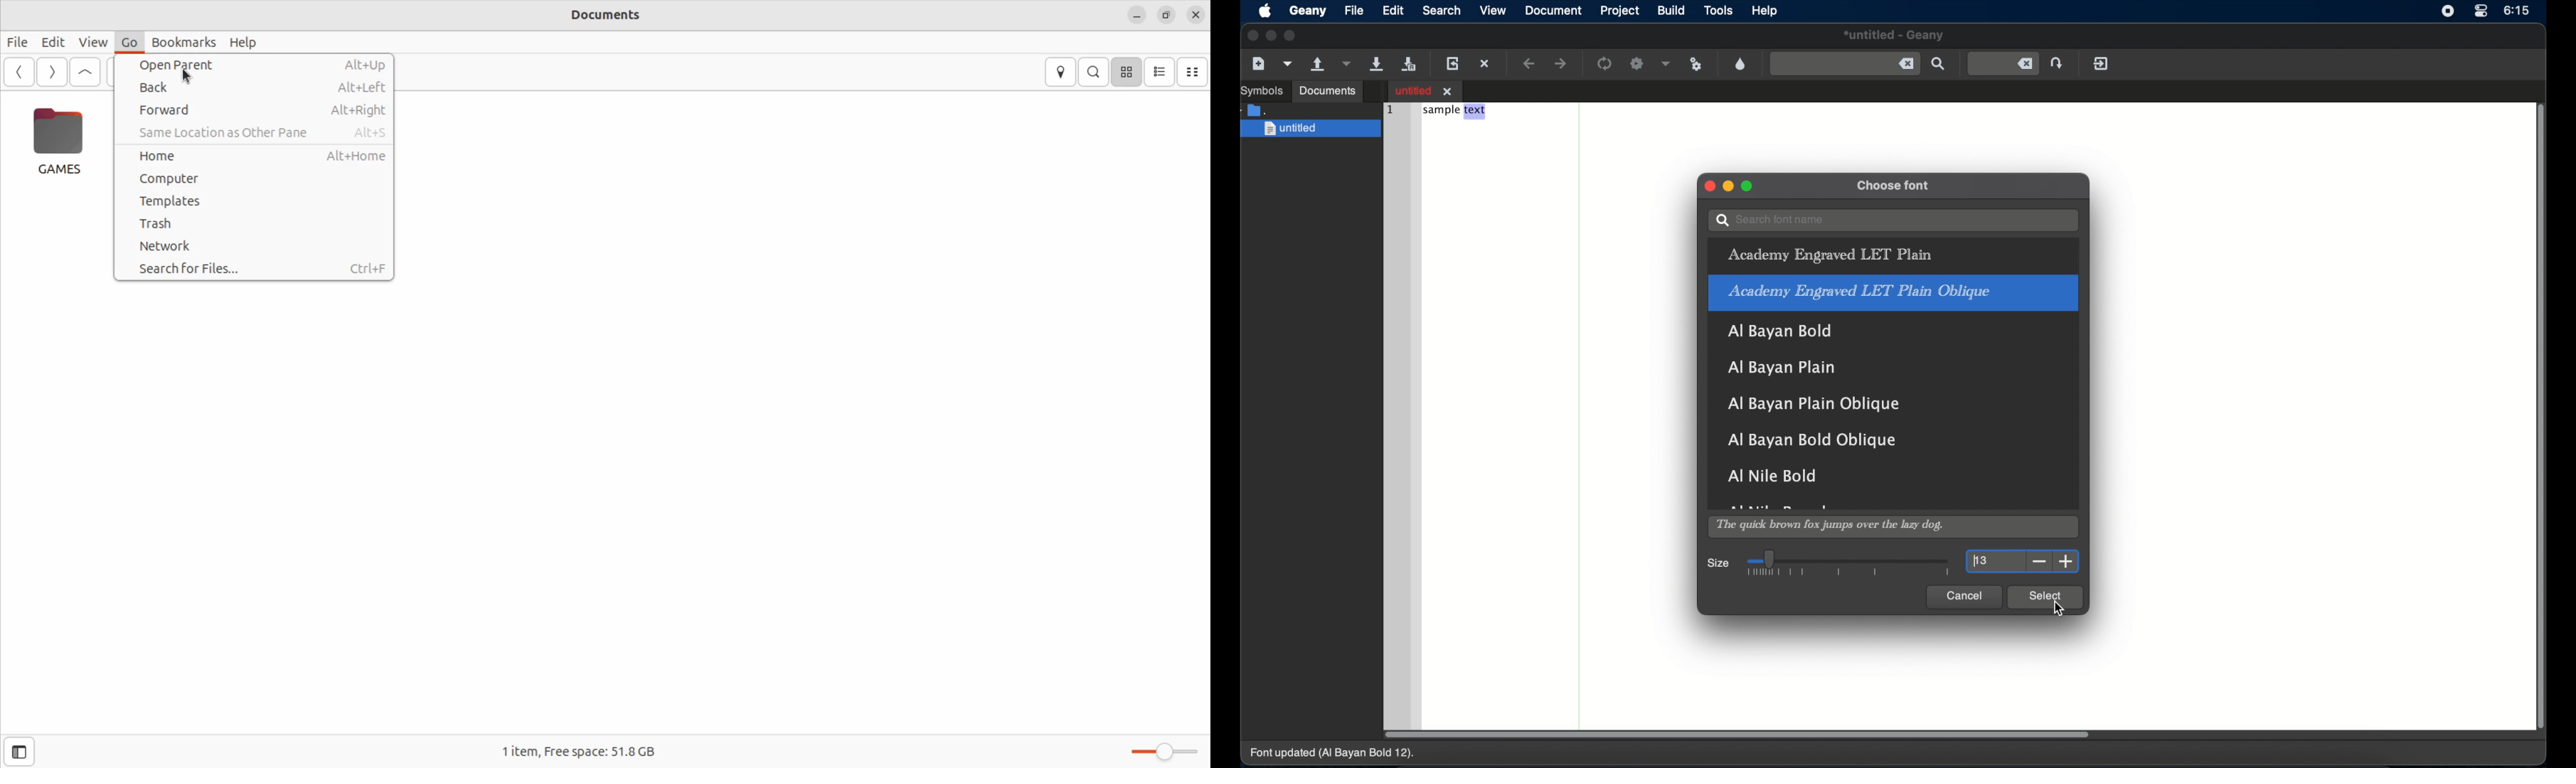 This screenshot has width=2576, height=784. I want to click on 6:15, so click(2517, 10).